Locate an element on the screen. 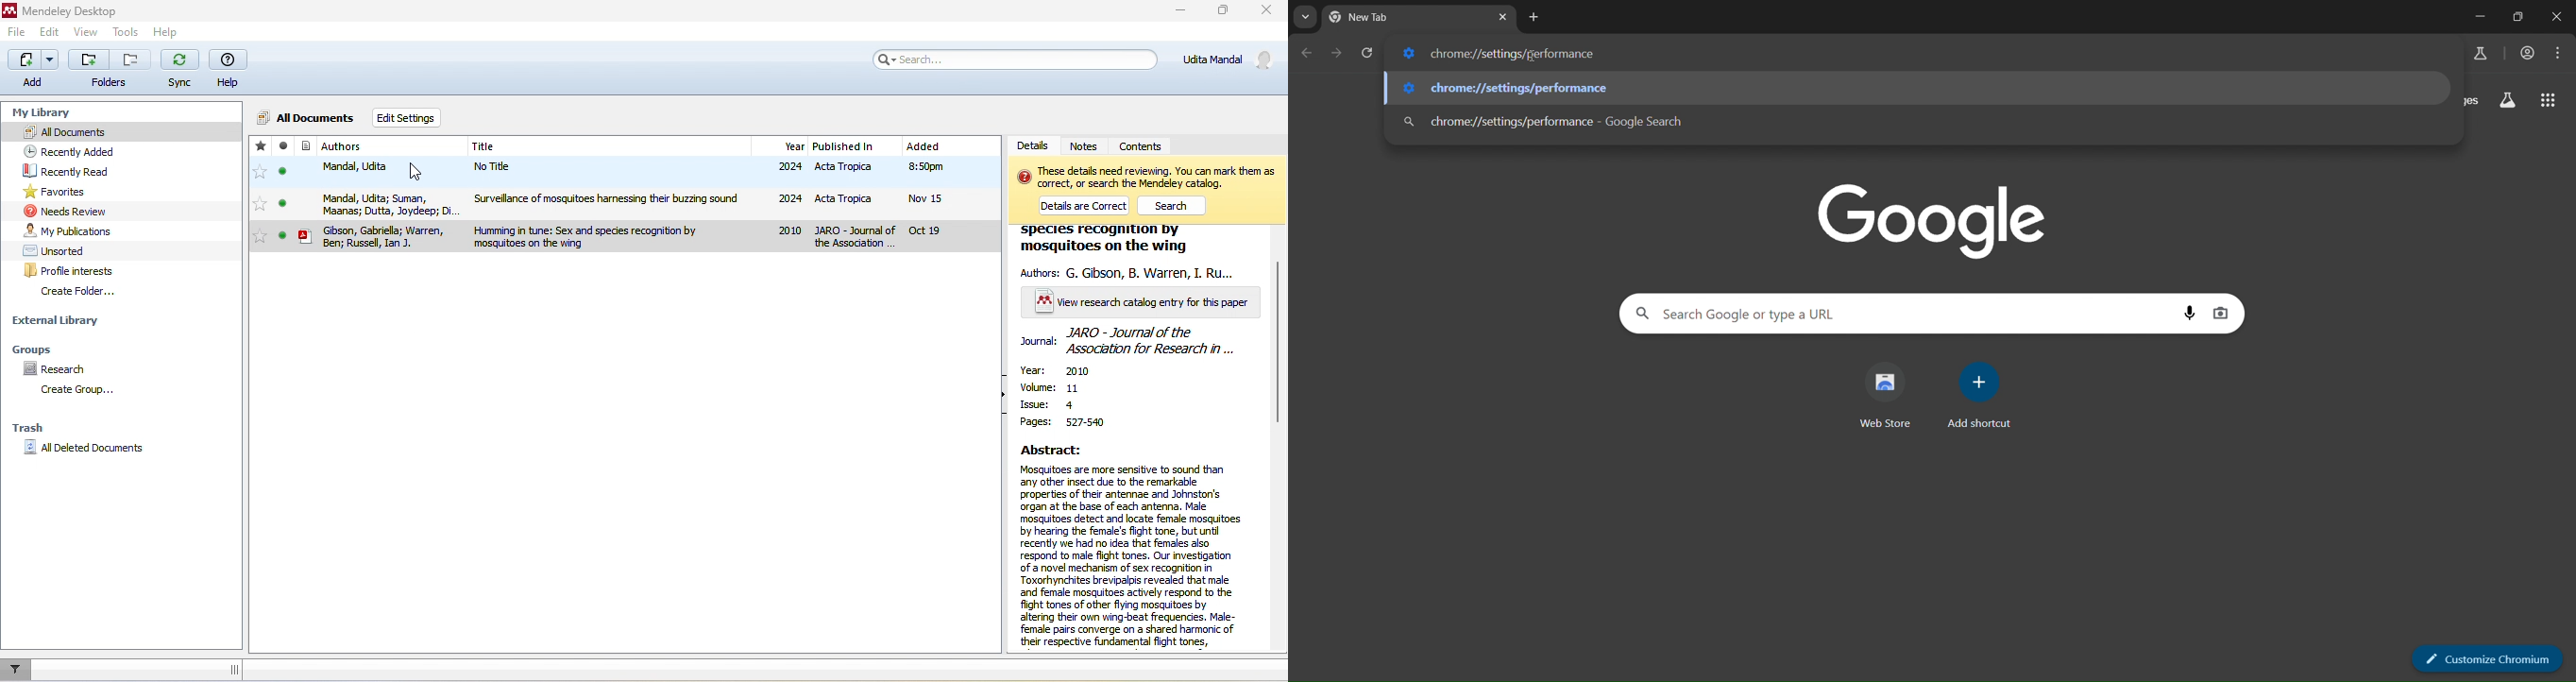  edit setting is located at coordinates (410, 117).